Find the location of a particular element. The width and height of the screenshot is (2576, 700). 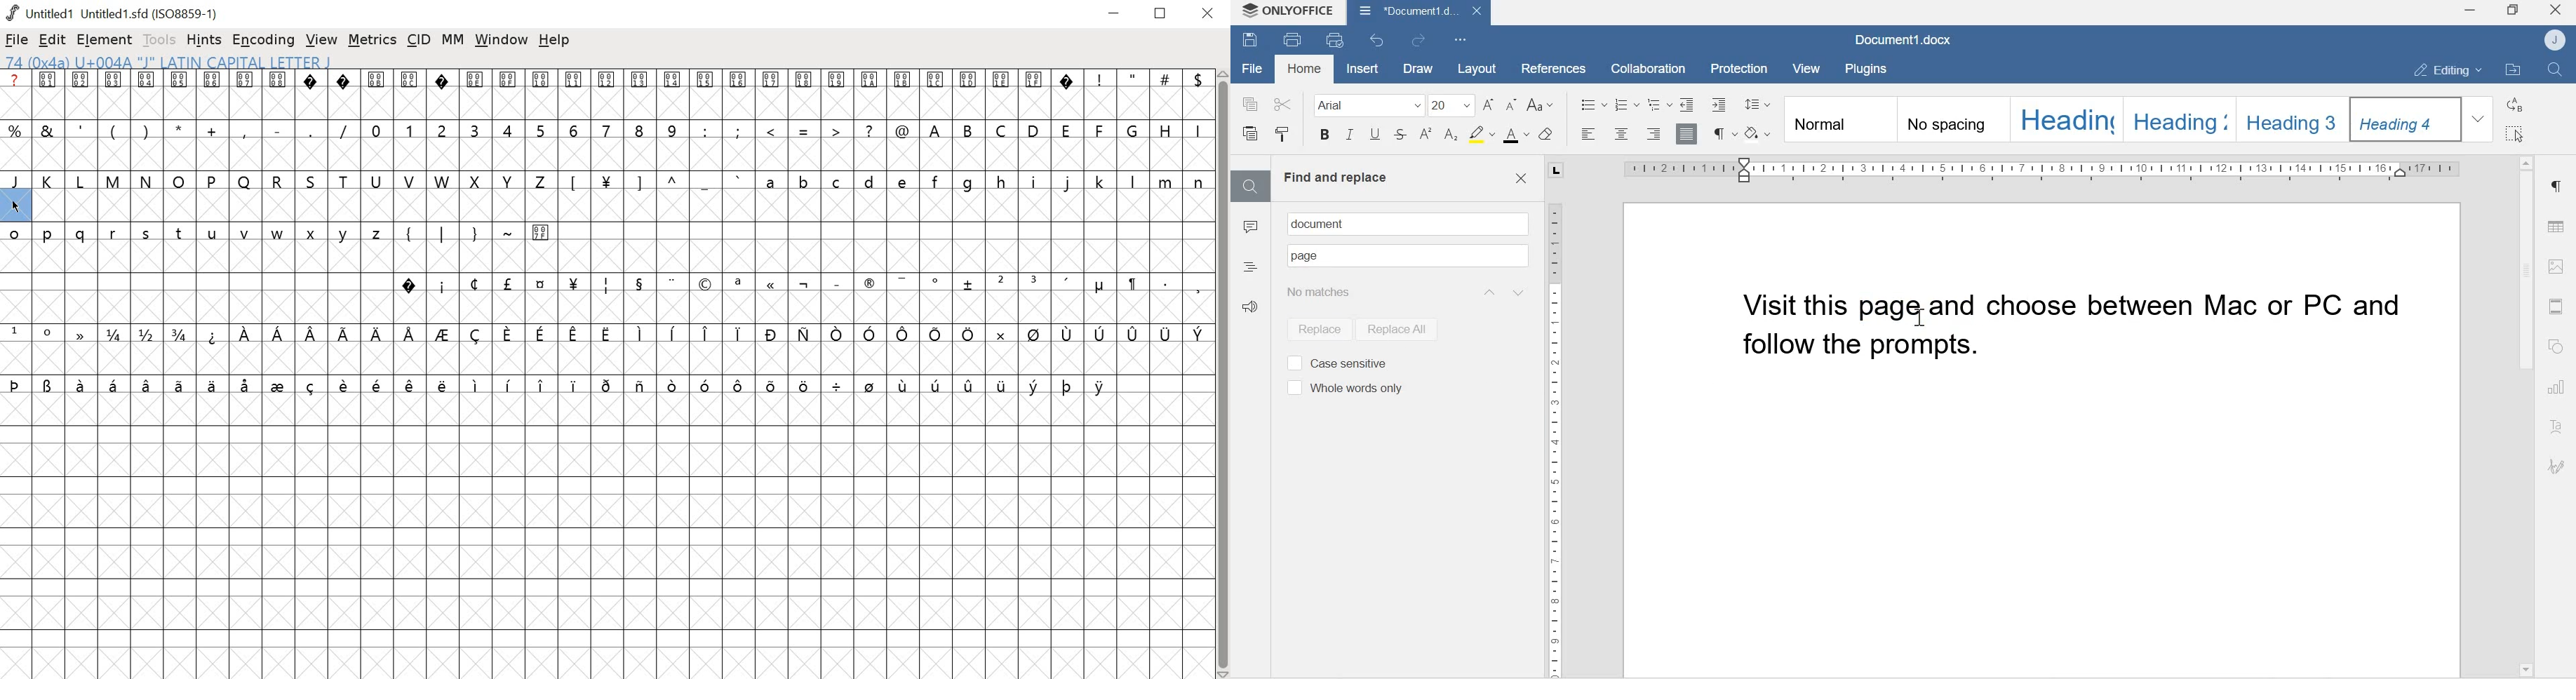

Scale is located at coordinates (2041, 169).